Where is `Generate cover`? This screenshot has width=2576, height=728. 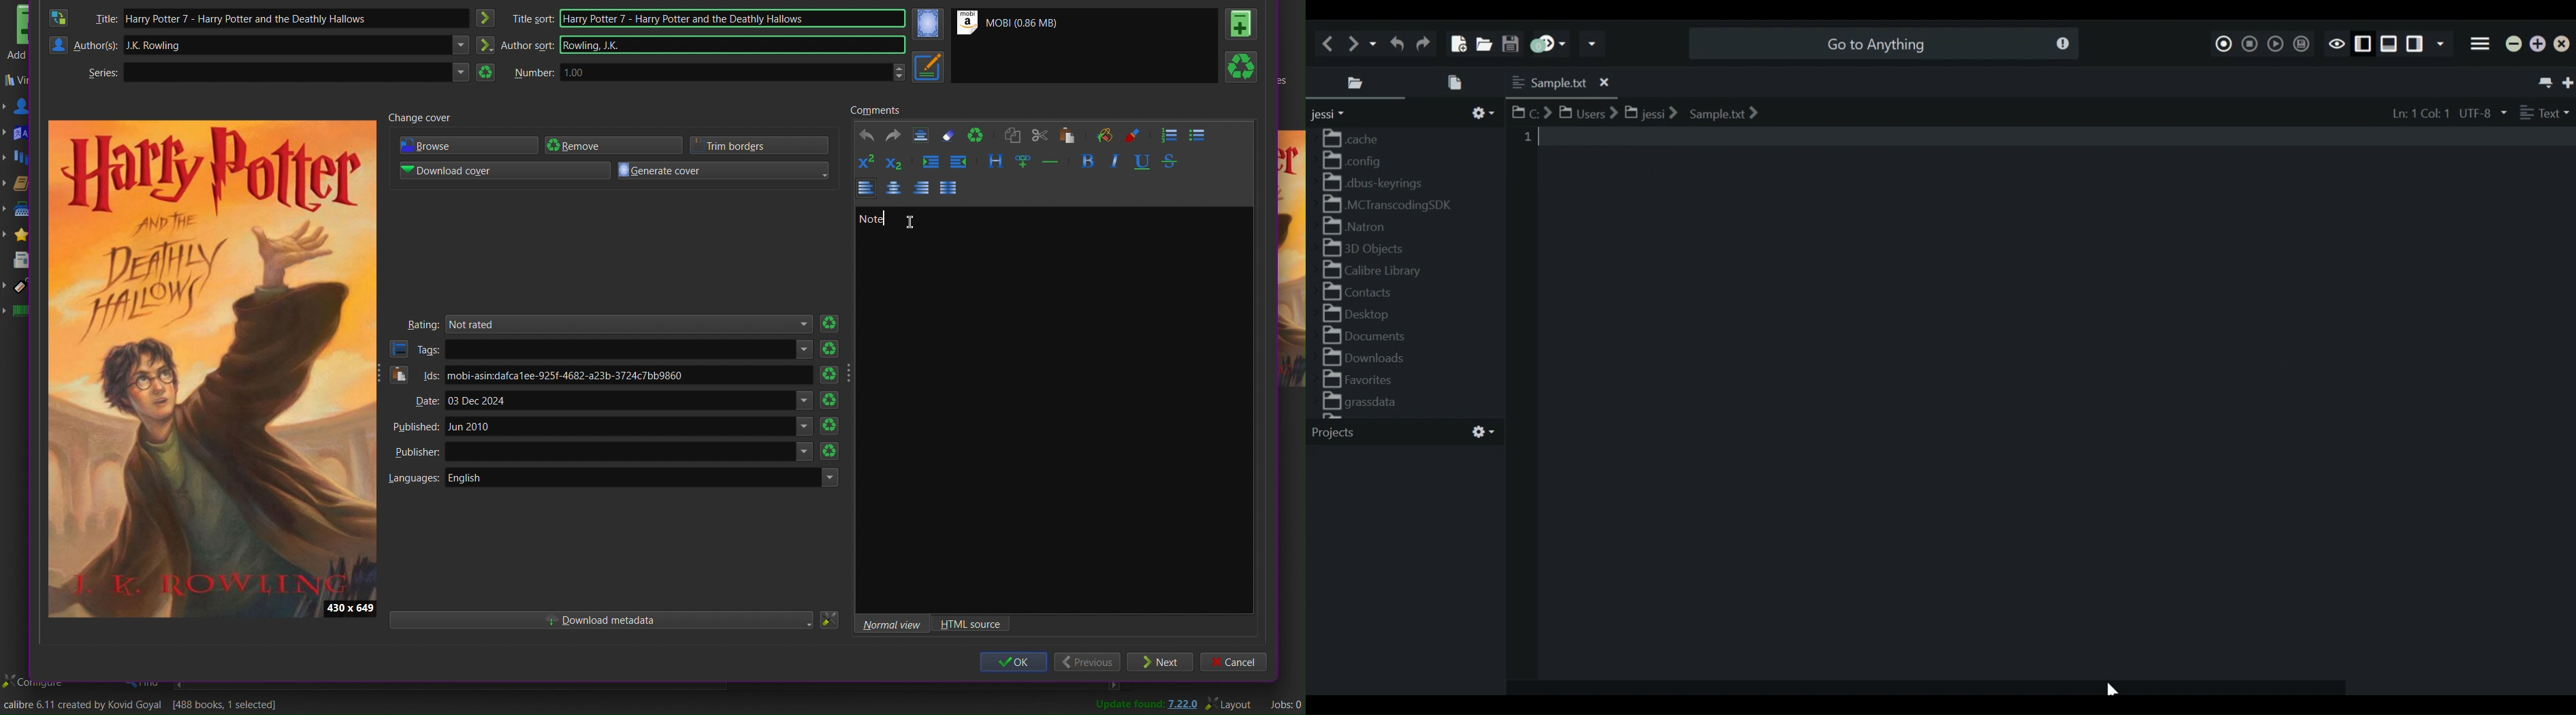 Generate cover is located at coordinates (724, 170).